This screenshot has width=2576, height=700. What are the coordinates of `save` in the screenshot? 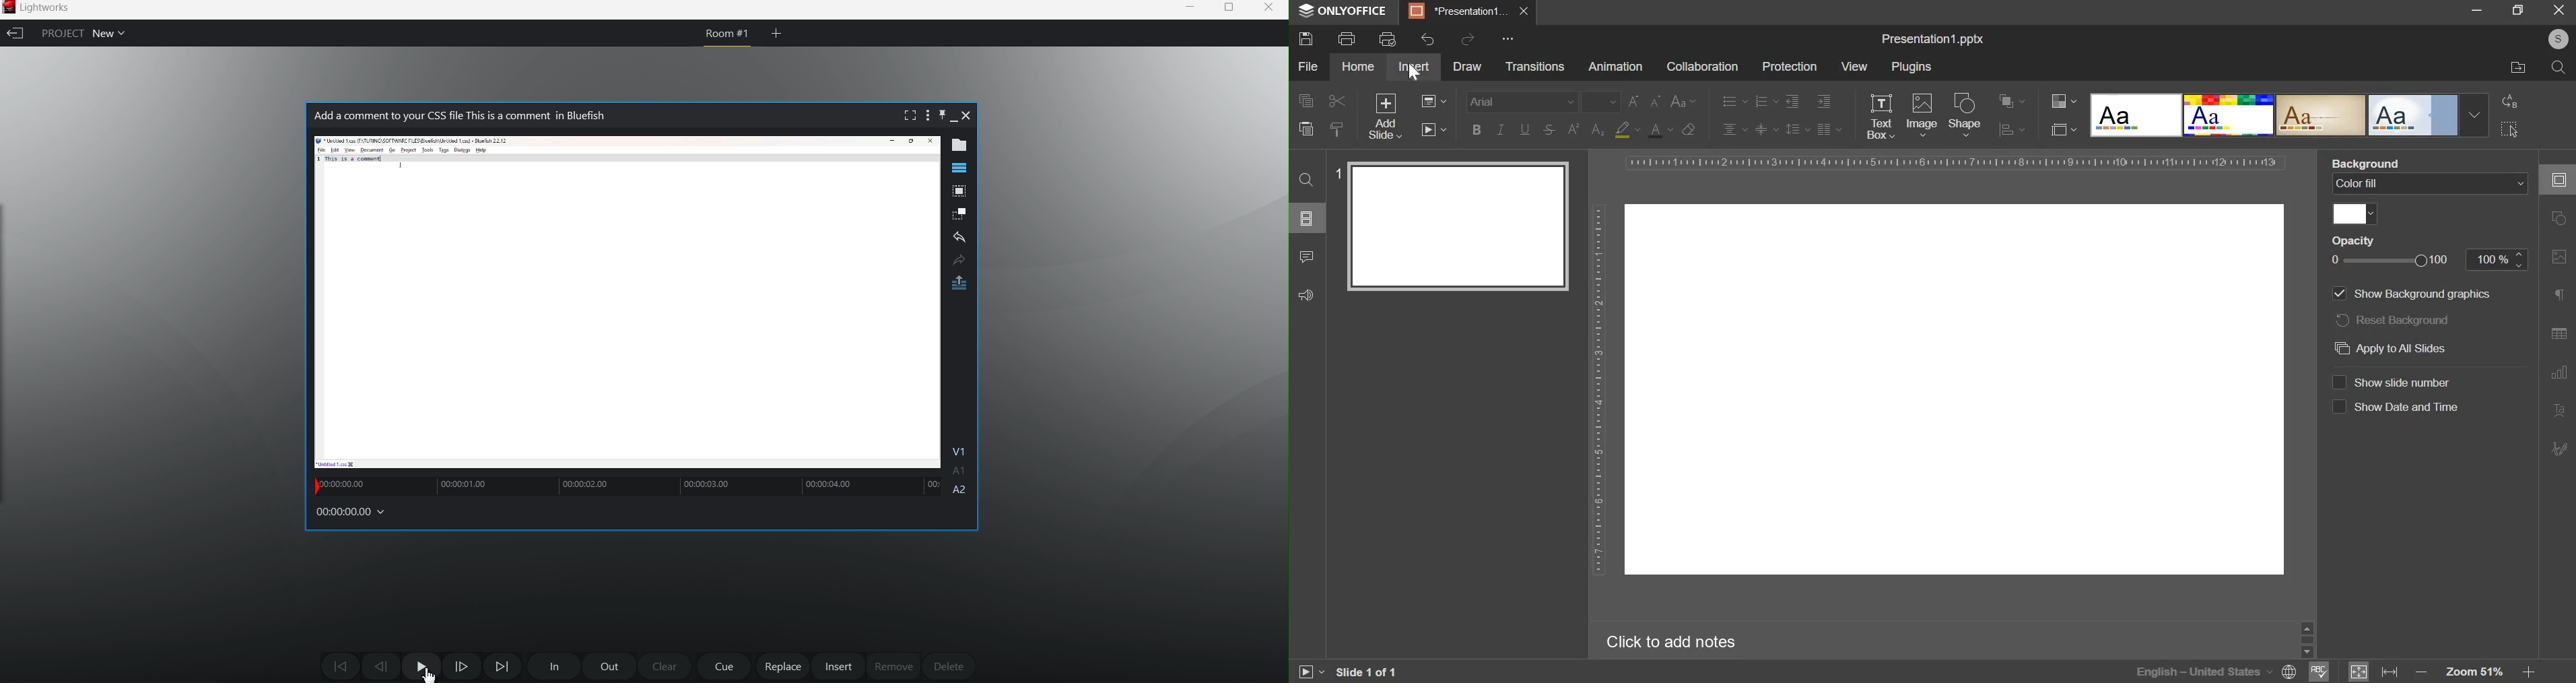 It's located at (1306, 39).